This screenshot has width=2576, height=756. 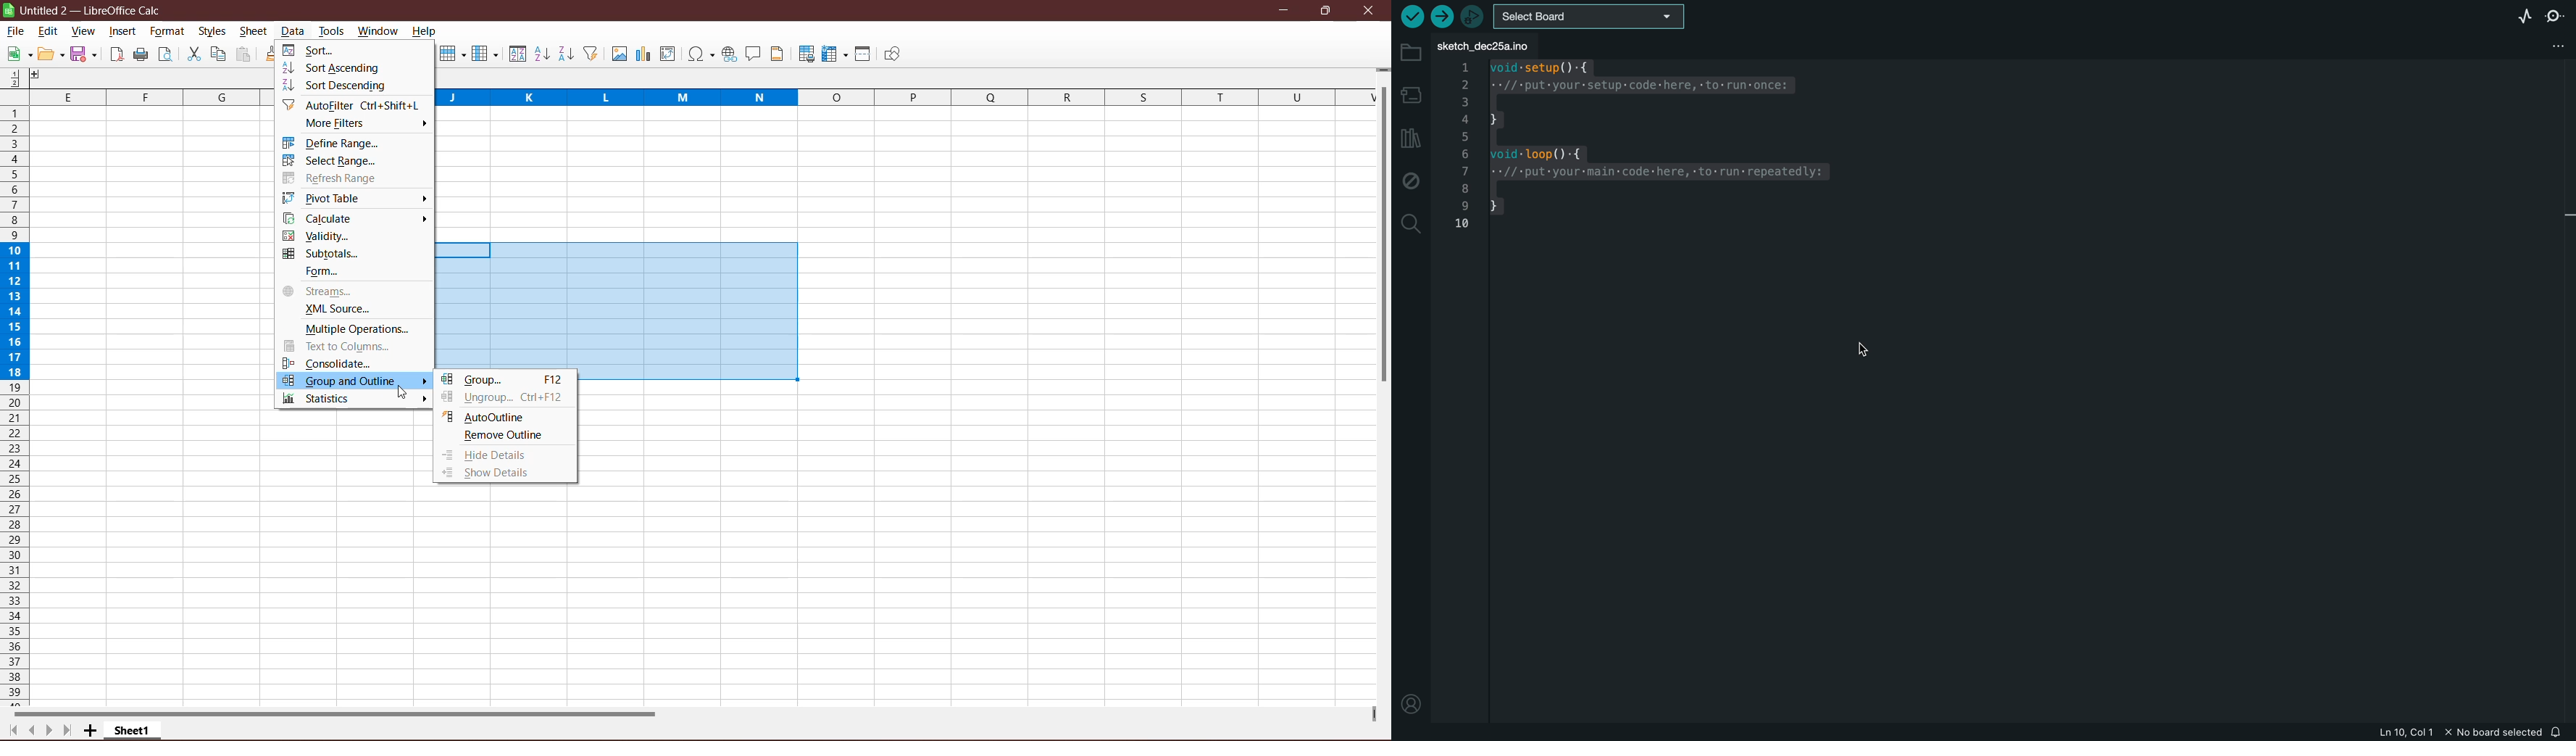 I want to click on More Filters, so click(x=341, y=124).